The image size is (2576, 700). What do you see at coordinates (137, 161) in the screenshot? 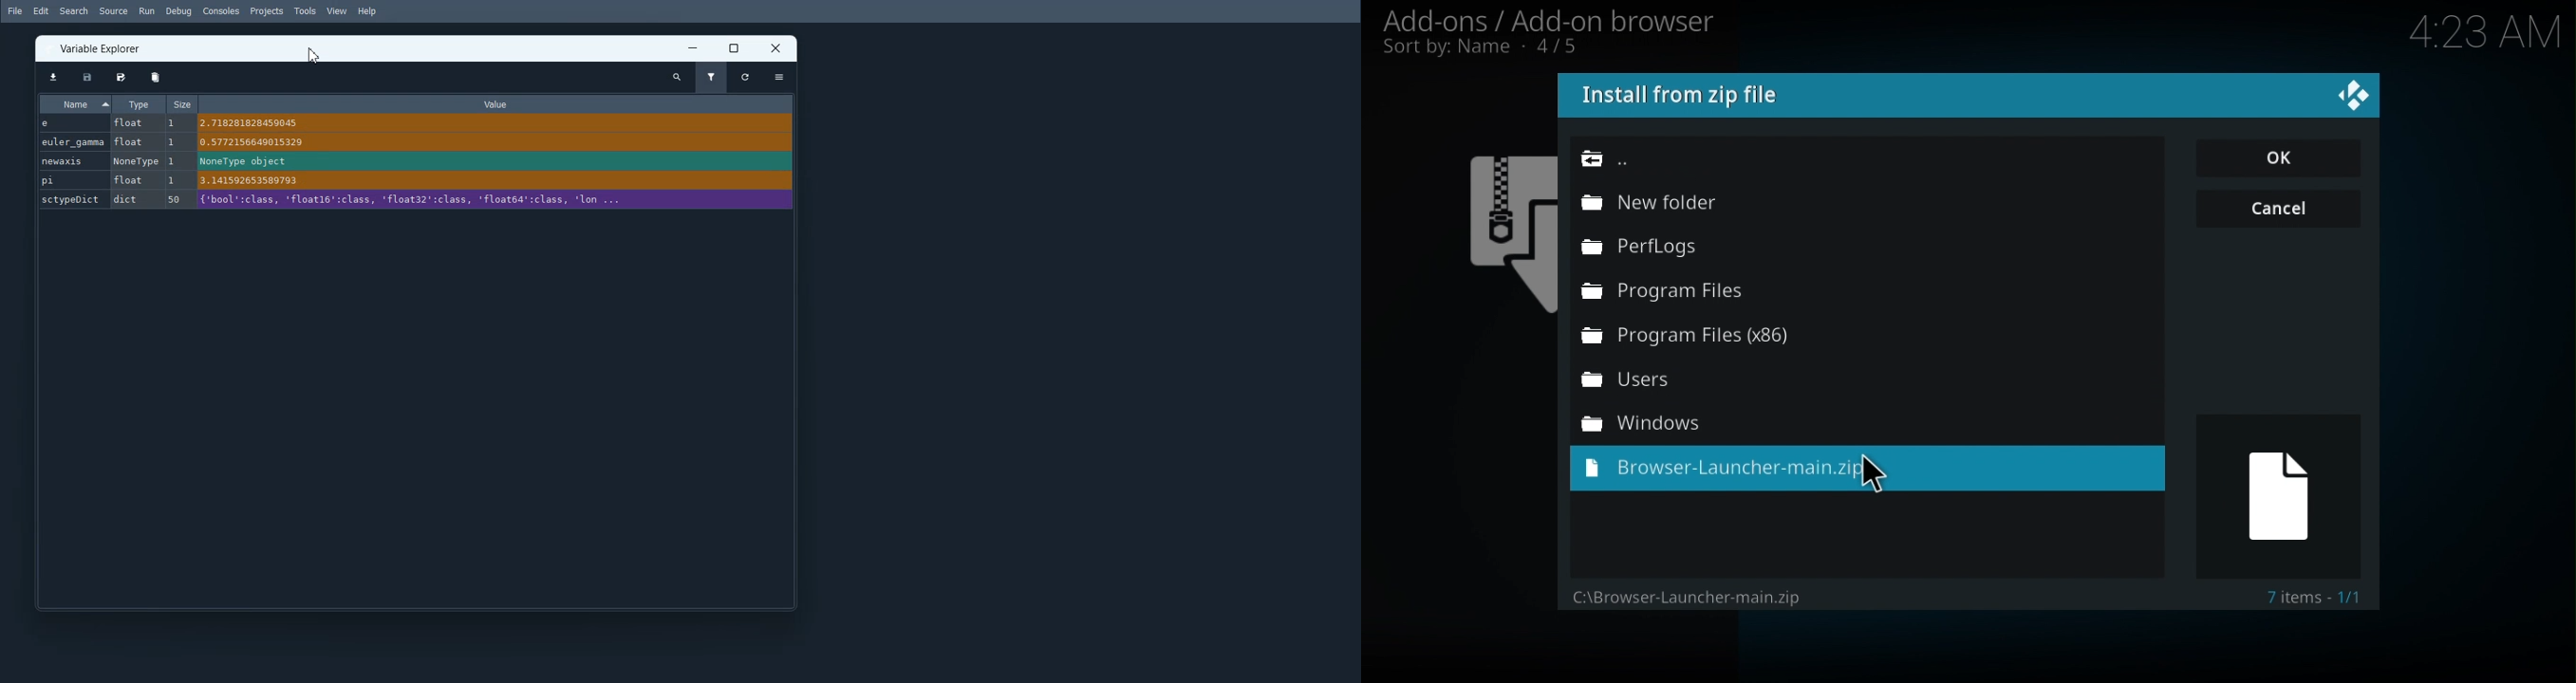
I see `Nonetype` at bounding box center [137, 161].